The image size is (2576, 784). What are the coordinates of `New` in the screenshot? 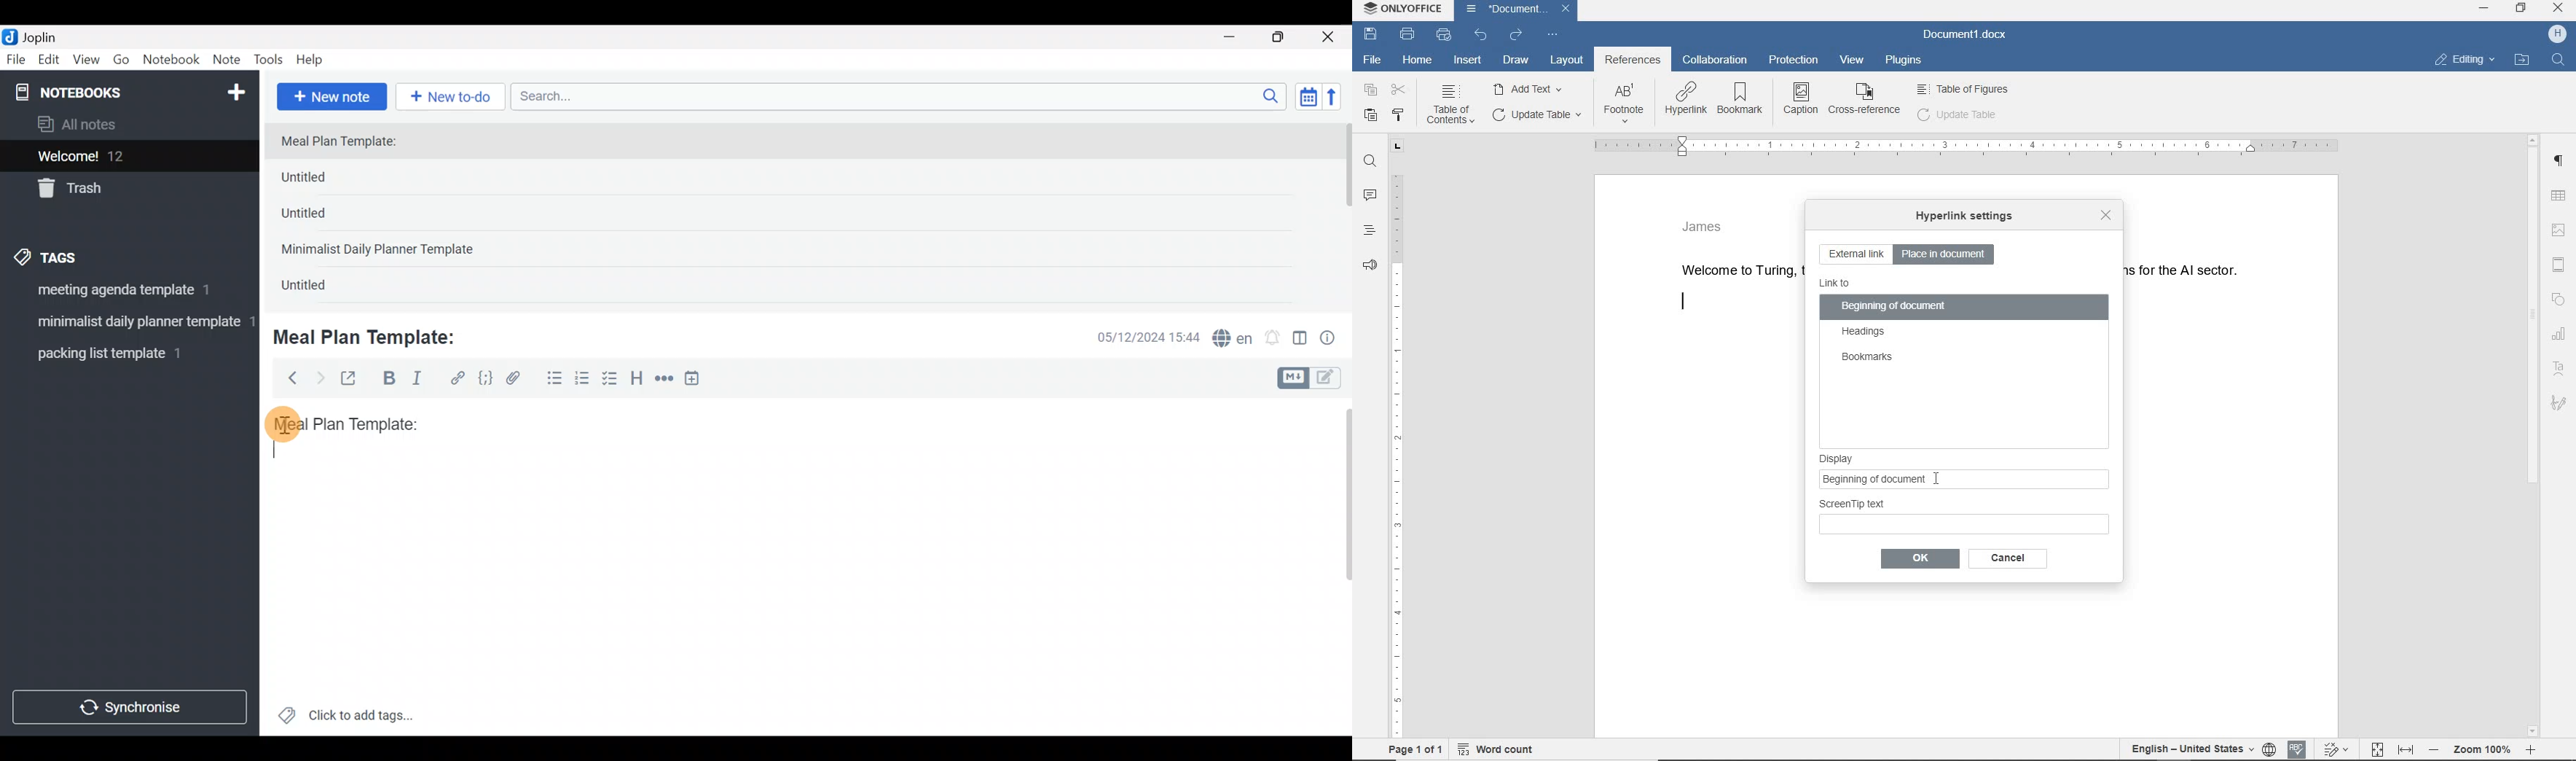 It's located at (235, 89).